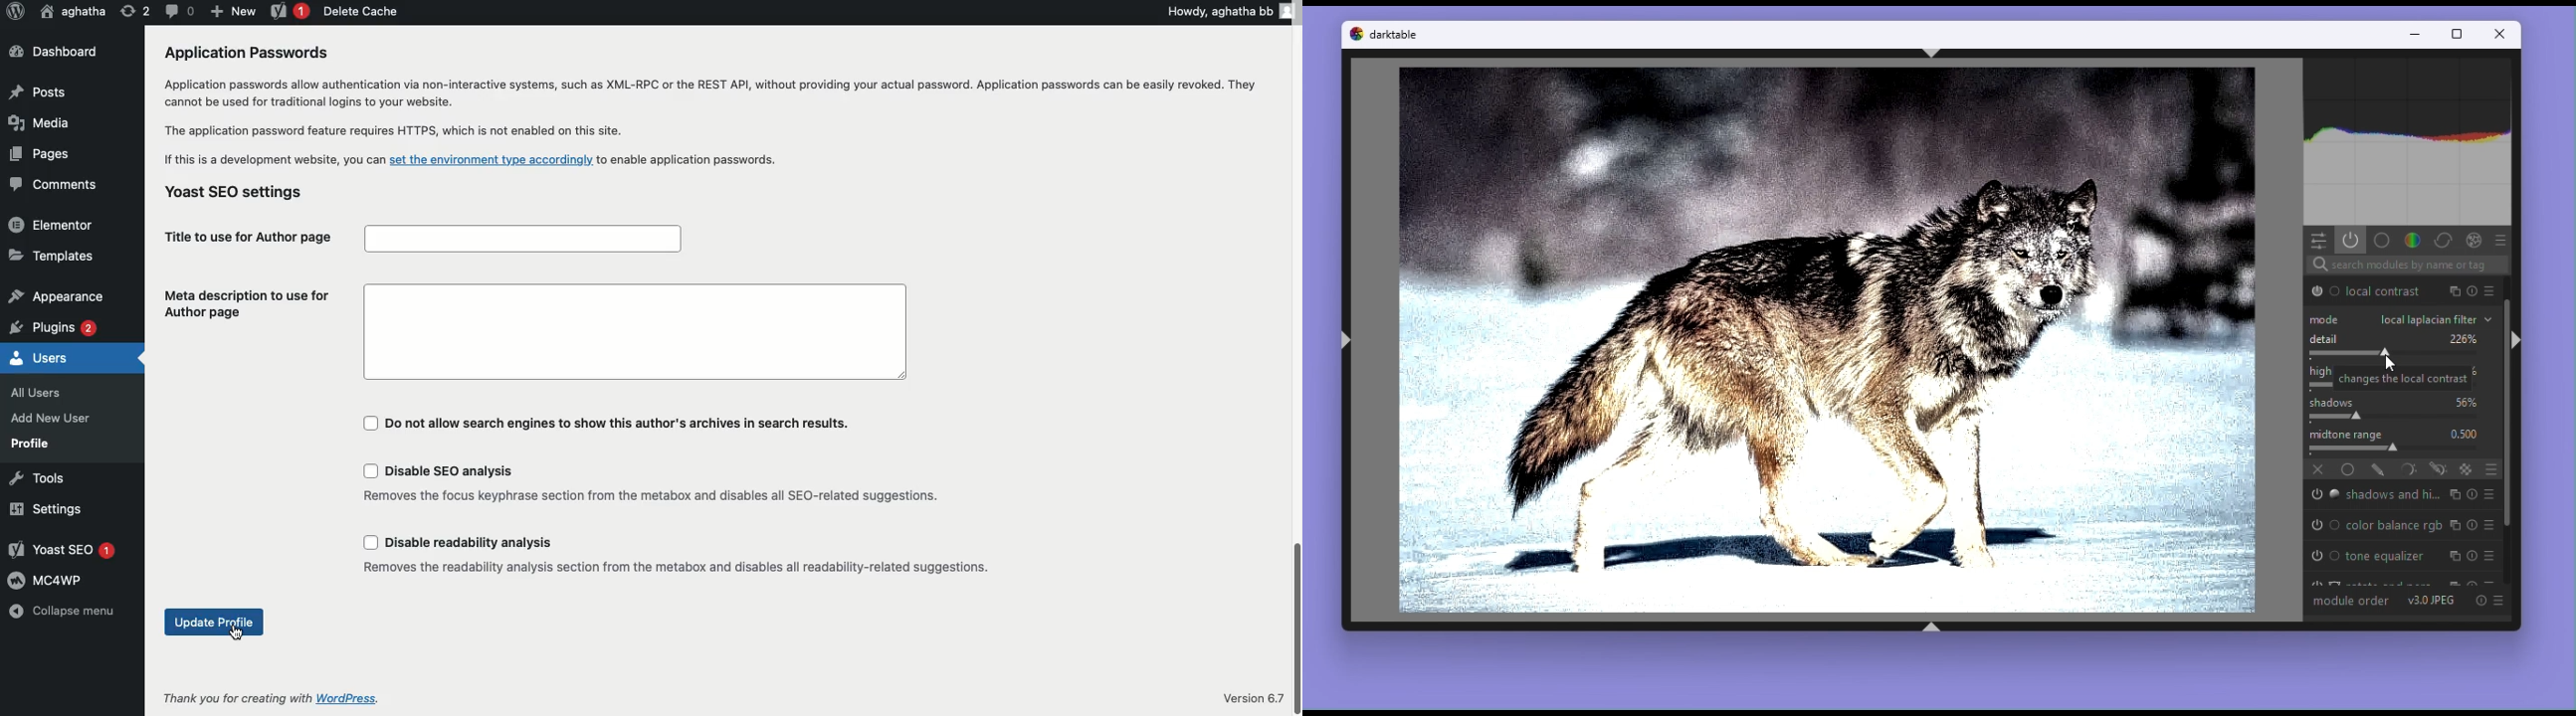 The image size is (2576, 728). Describe the element at coordinates (2334, 352) in the screenshot. I see `changes the local contrast` at that location.